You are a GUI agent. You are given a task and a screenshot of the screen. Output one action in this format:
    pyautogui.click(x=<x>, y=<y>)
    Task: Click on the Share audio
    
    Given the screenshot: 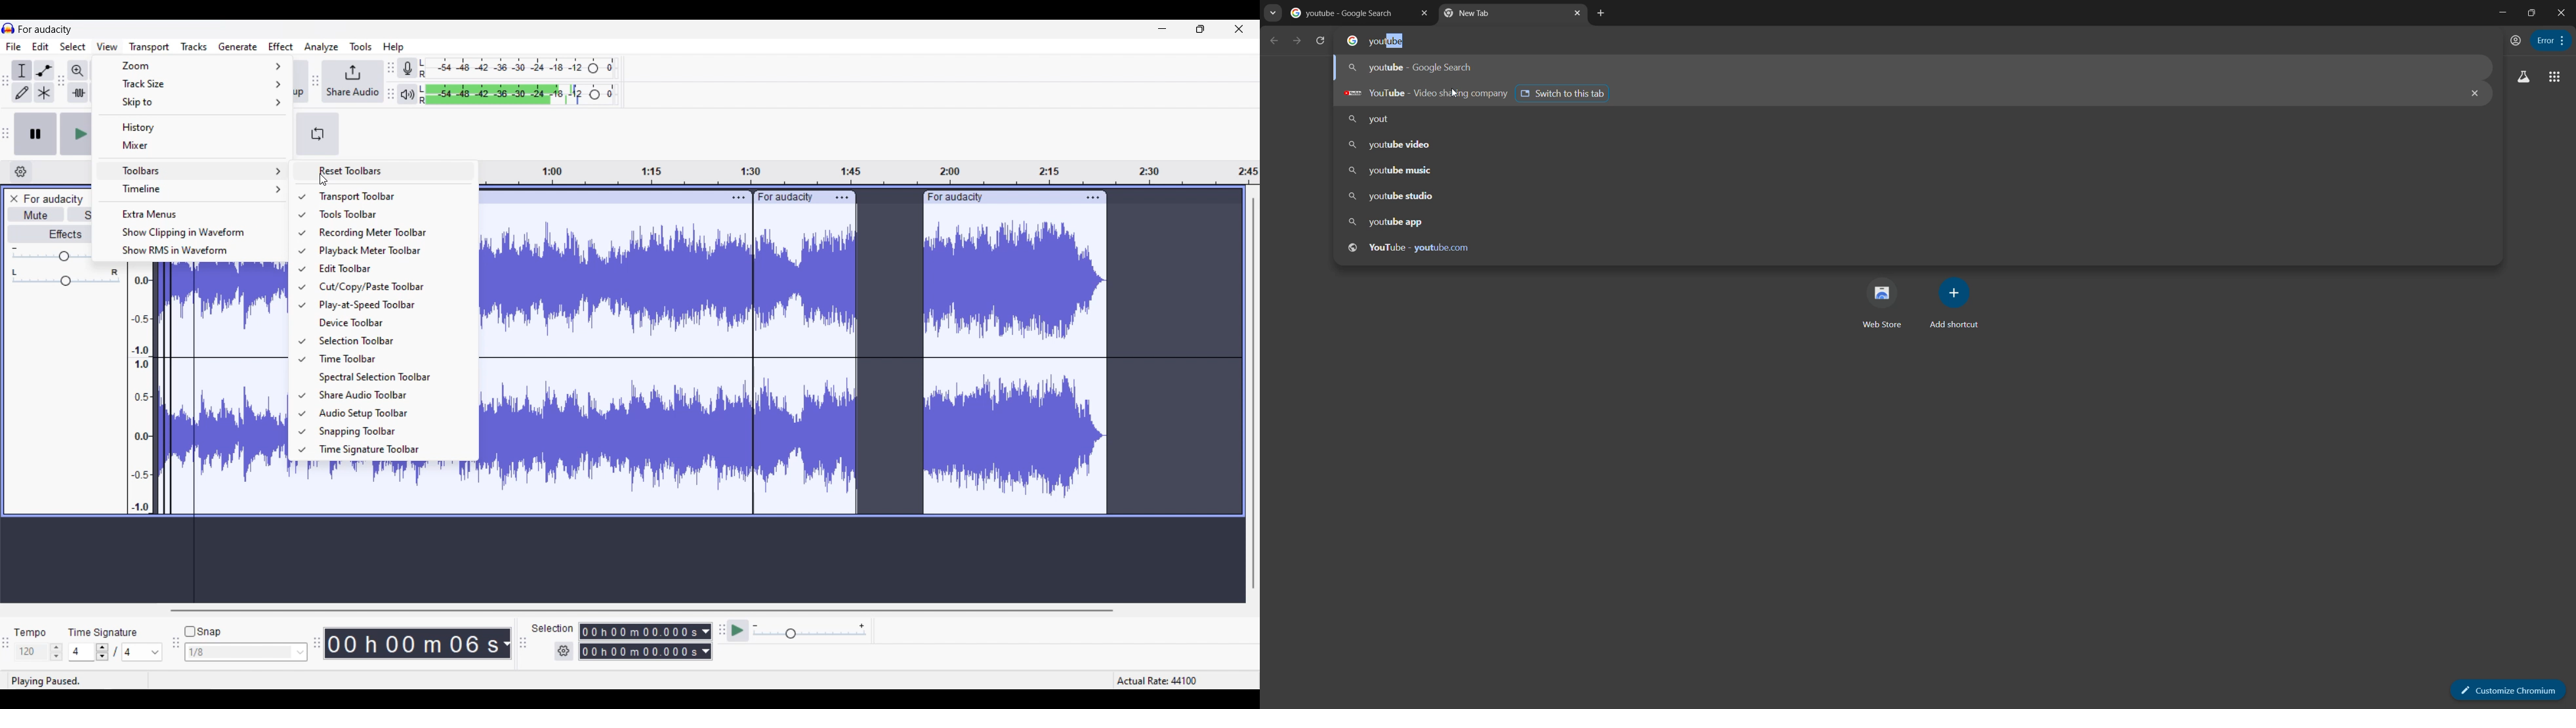 What is the action you would take?
    pyautogui.click(x=354, y=81)
    